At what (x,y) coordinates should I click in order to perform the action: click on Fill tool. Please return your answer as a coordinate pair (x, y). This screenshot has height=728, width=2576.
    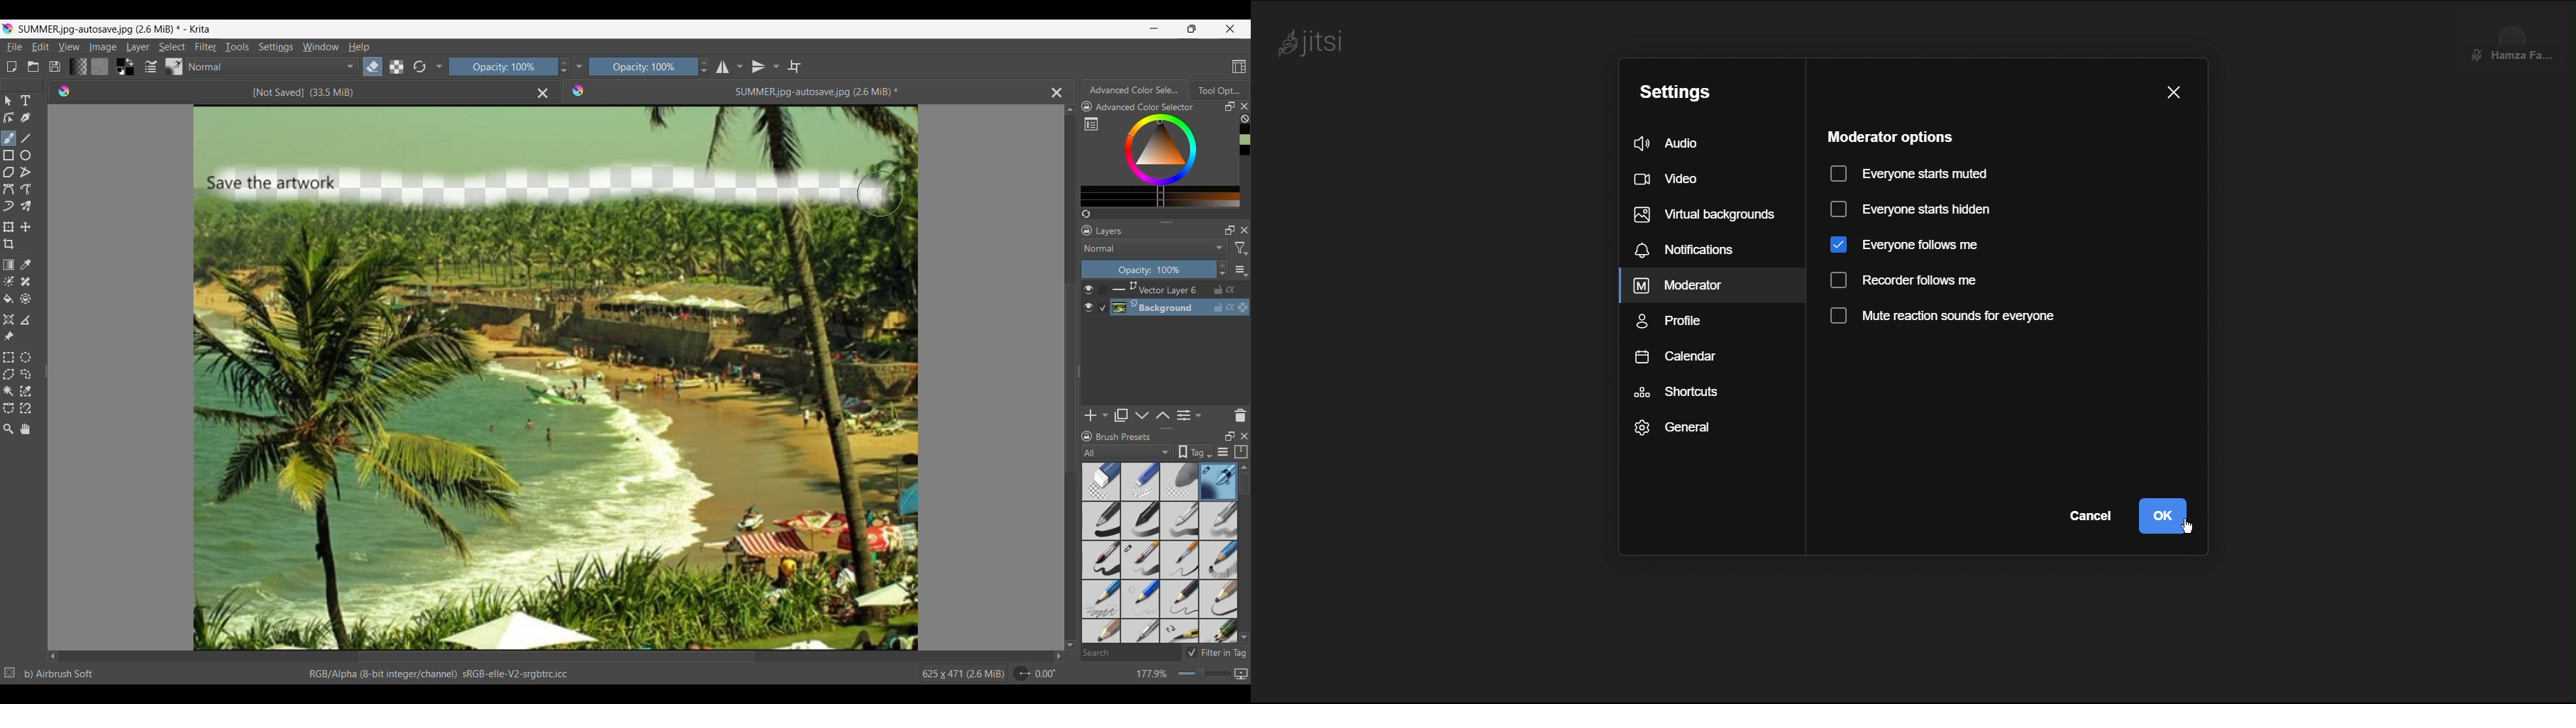
    Looking at the image, I should click on (9, 299).